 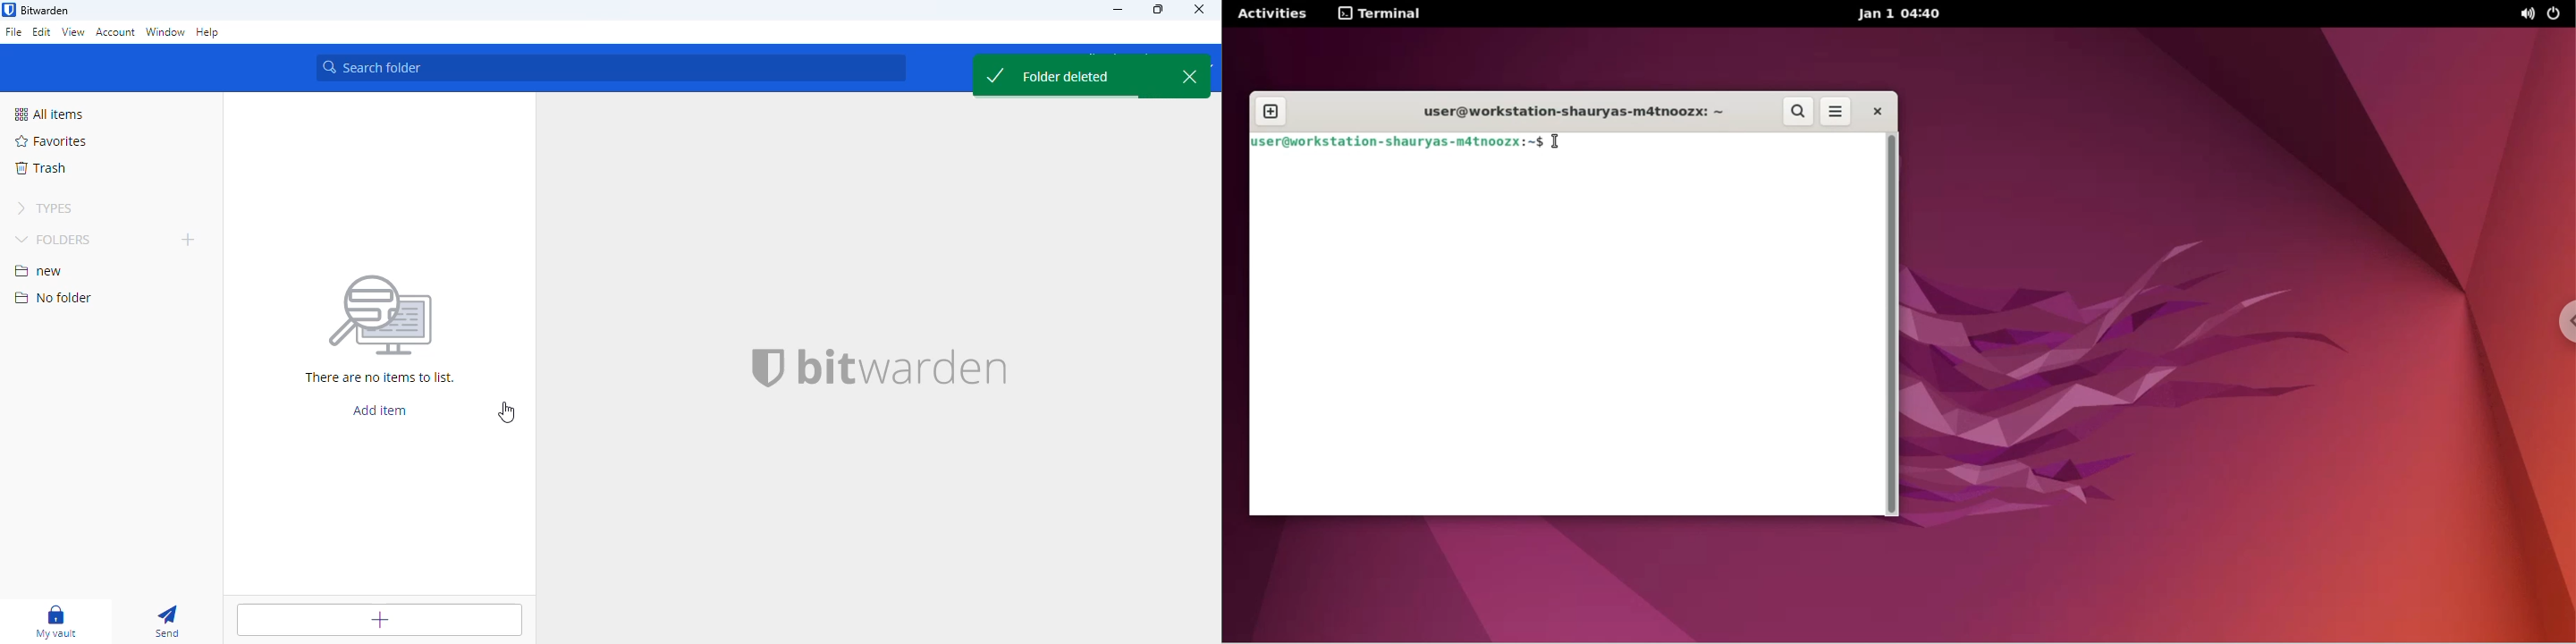 I want to click on window, so click(x=166, y=33).